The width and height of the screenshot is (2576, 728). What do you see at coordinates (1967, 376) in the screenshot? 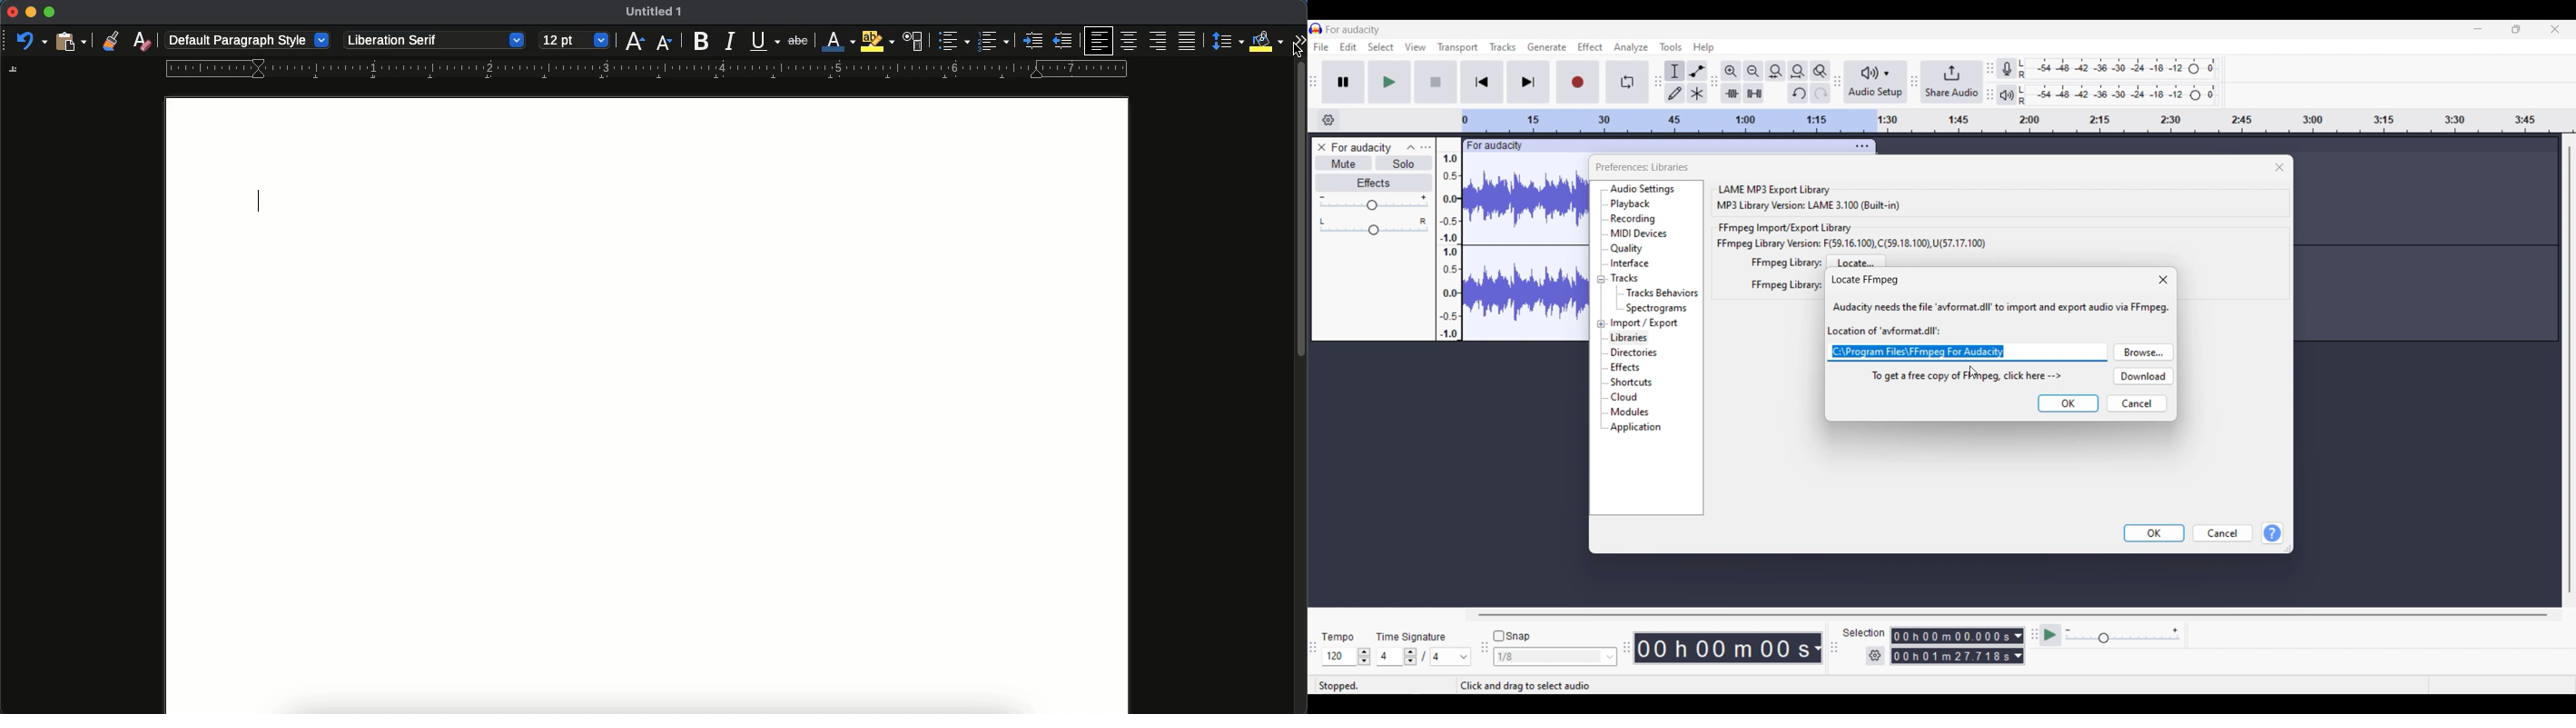
I see `To get a free copy of FFmpeg, click here -->` at bounding box center [1967, 376].